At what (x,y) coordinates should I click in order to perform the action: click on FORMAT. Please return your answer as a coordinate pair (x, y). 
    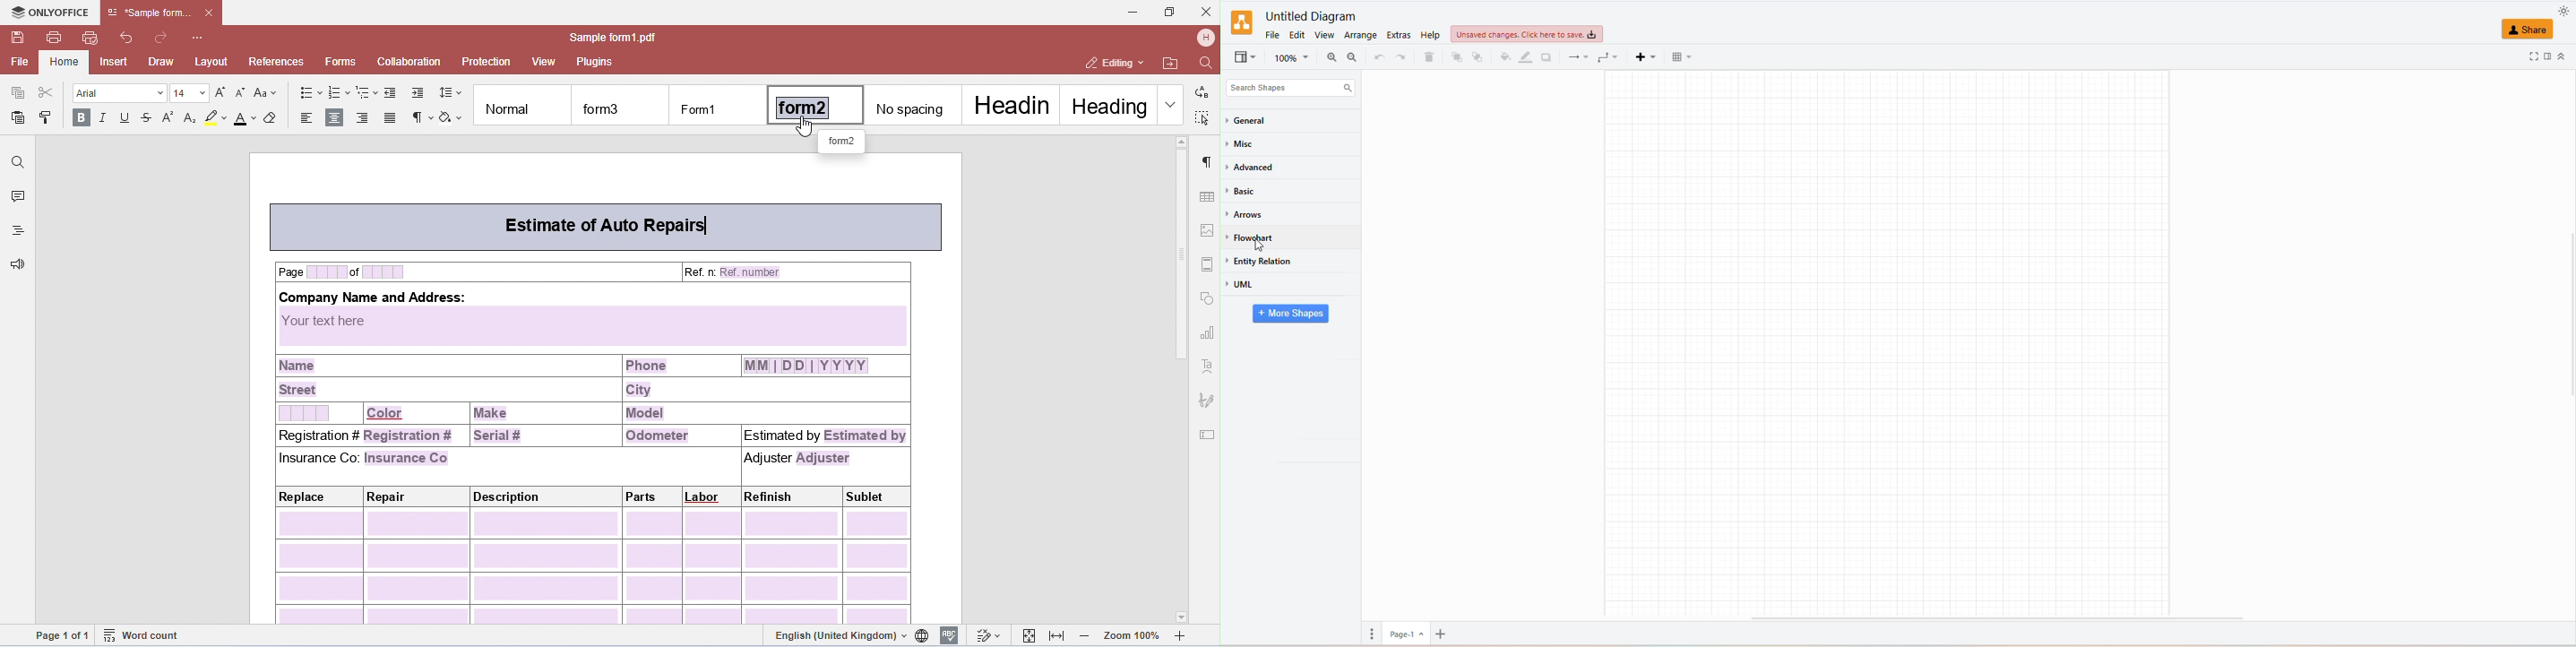
    Looking at the image, I should click on (2546, 56).